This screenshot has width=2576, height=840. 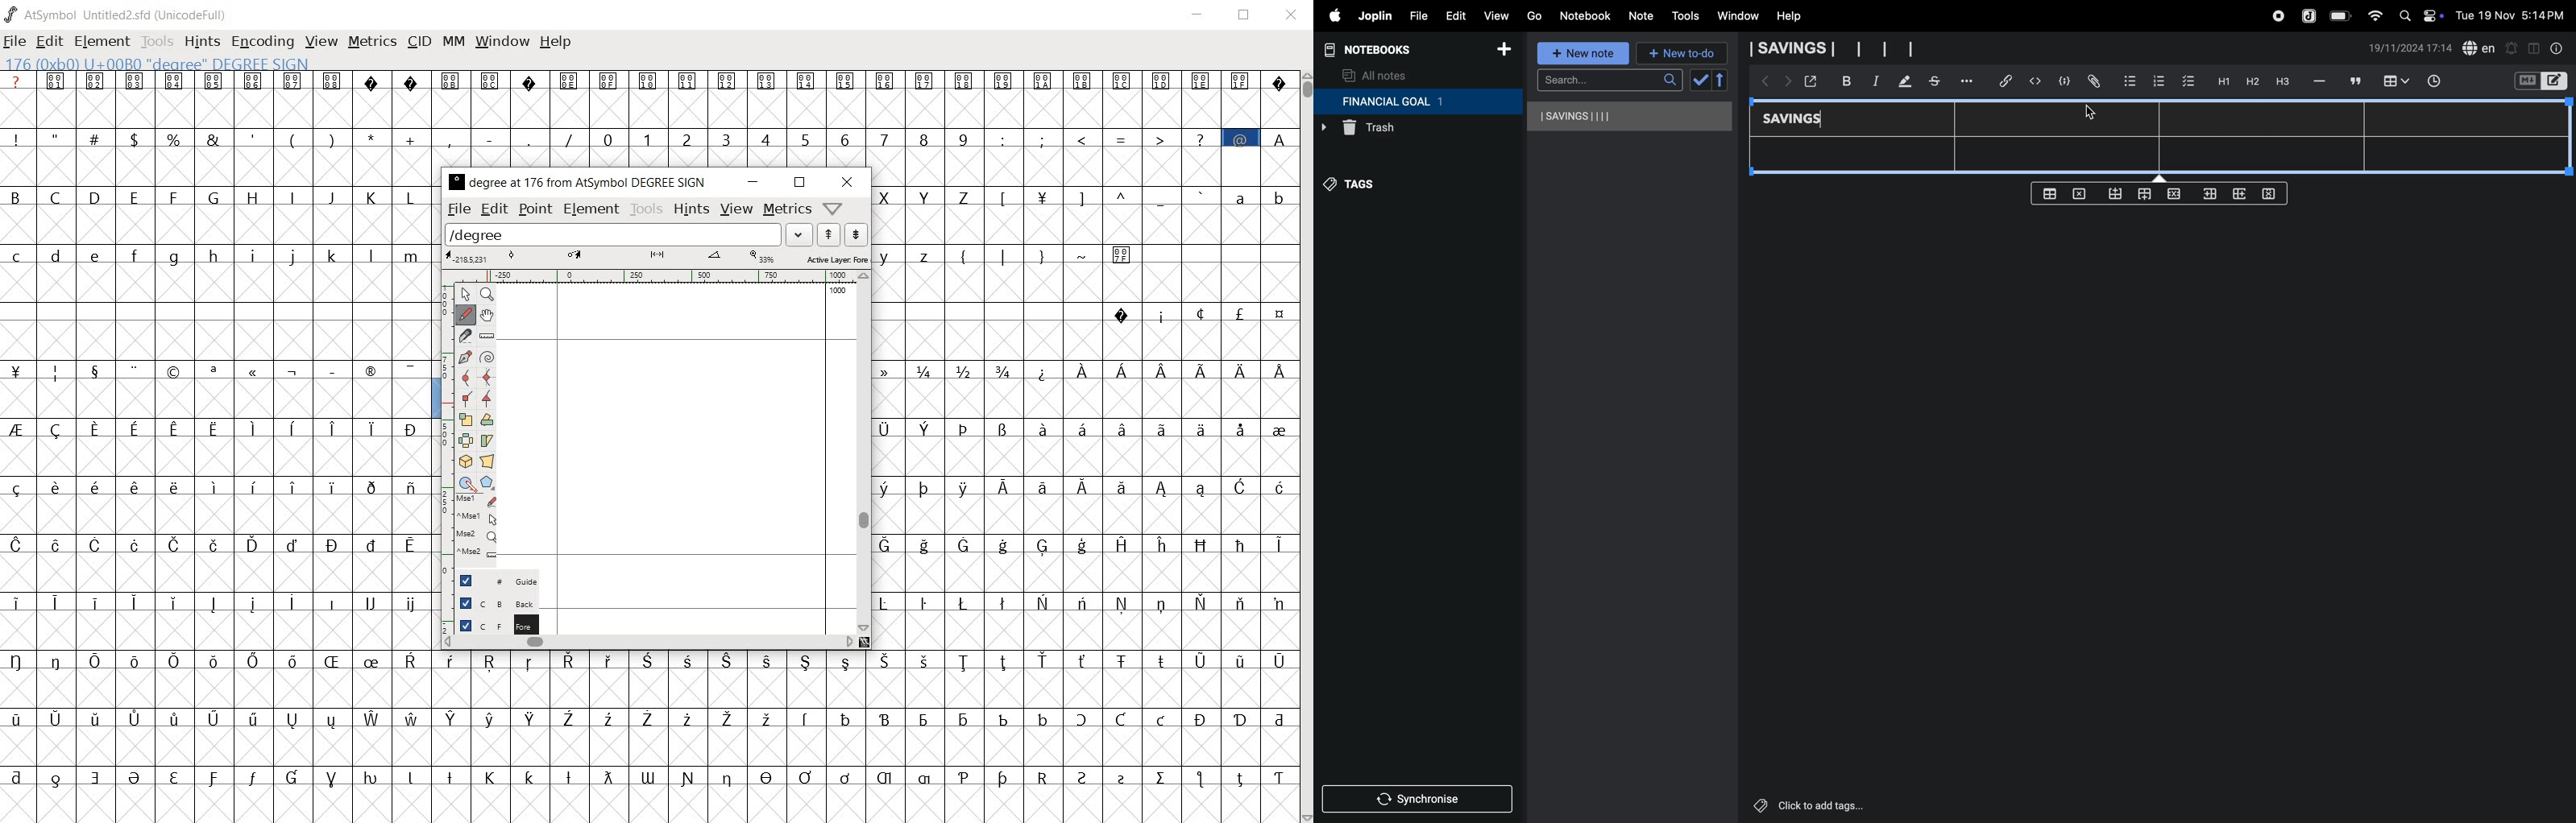 I want to click on from top, so click(x=2142, y=195).